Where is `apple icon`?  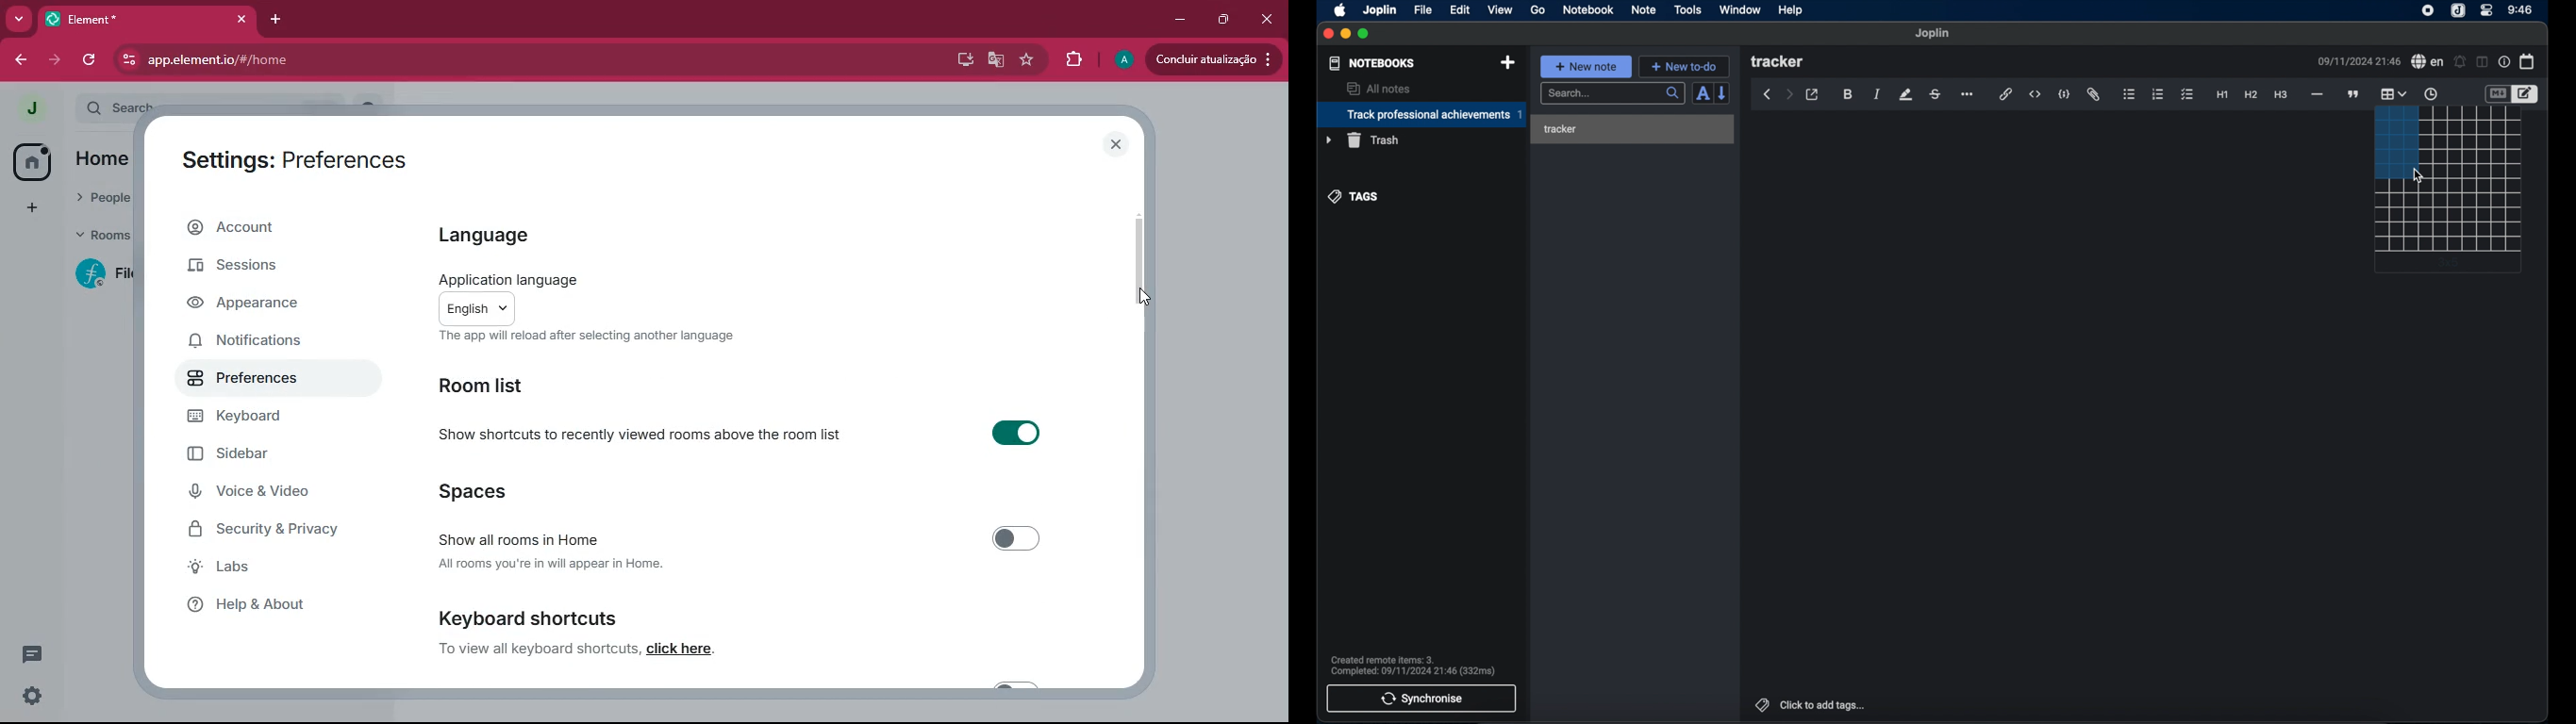
apple icon is located at coordinates (1341, 10).